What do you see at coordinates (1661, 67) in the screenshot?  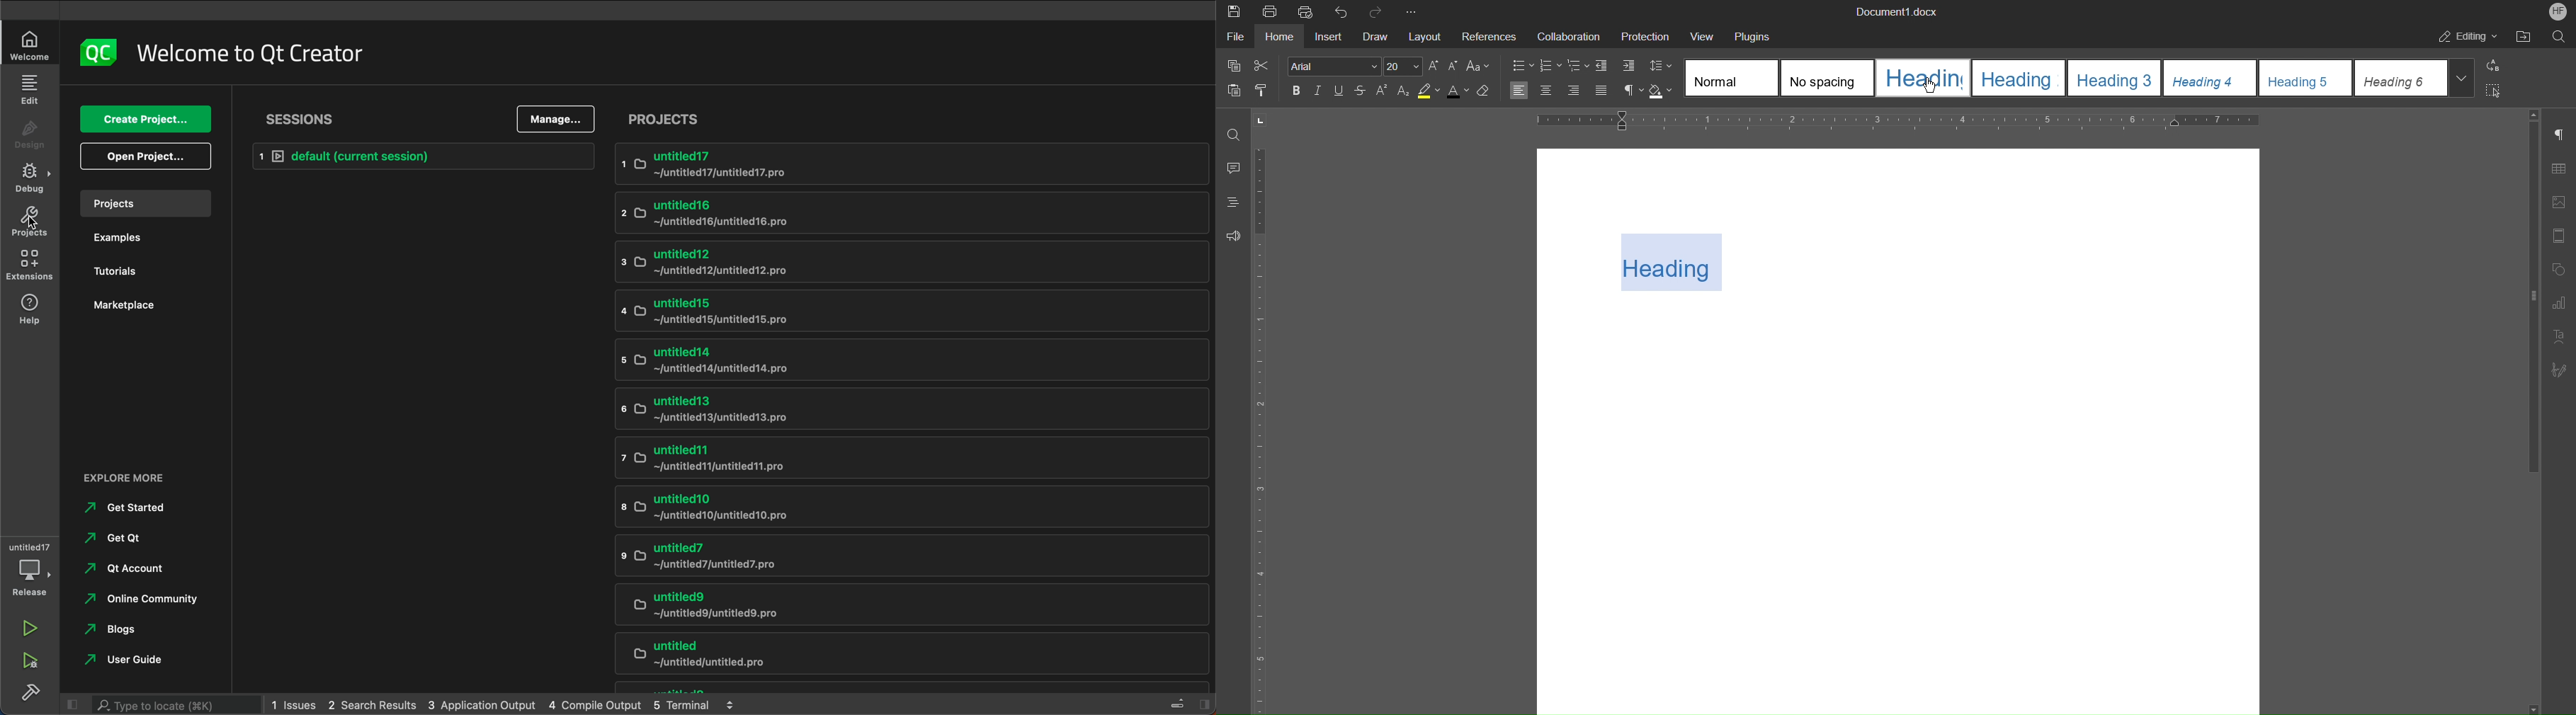 I see `Line Spacing` at bounding box center [1661, 67].